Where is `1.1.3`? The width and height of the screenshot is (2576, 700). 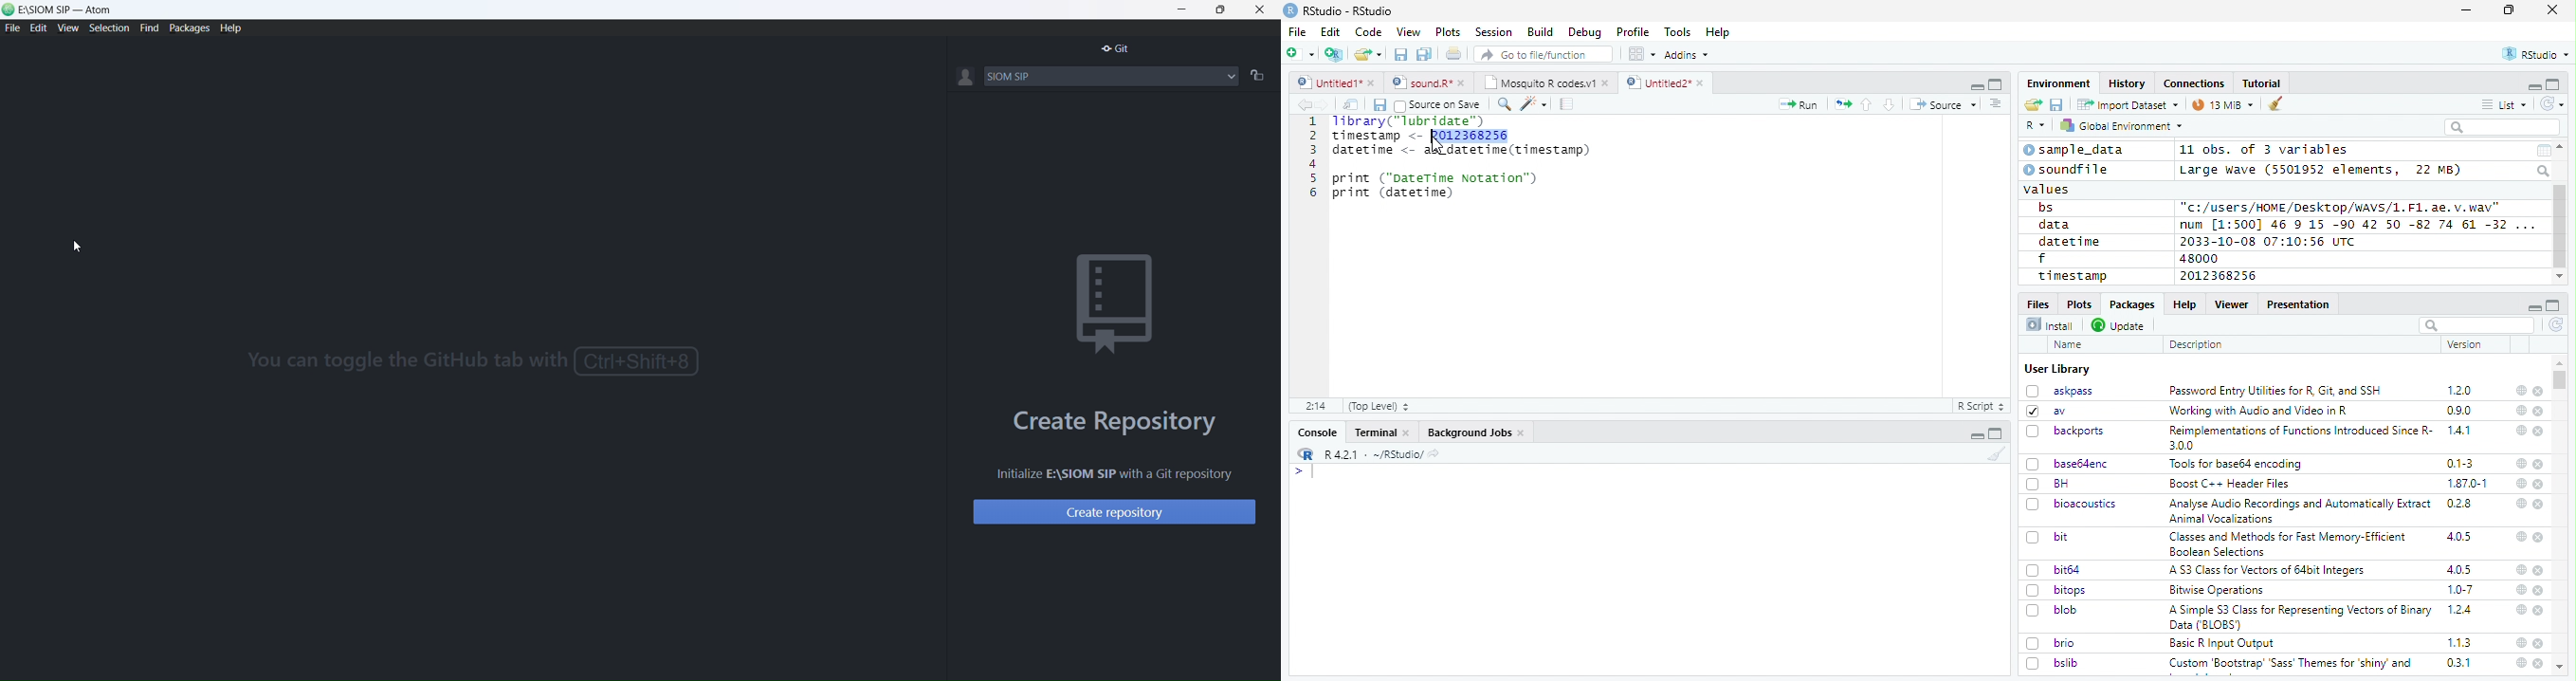 1.1.3 is located at coordinates (2459, 642).